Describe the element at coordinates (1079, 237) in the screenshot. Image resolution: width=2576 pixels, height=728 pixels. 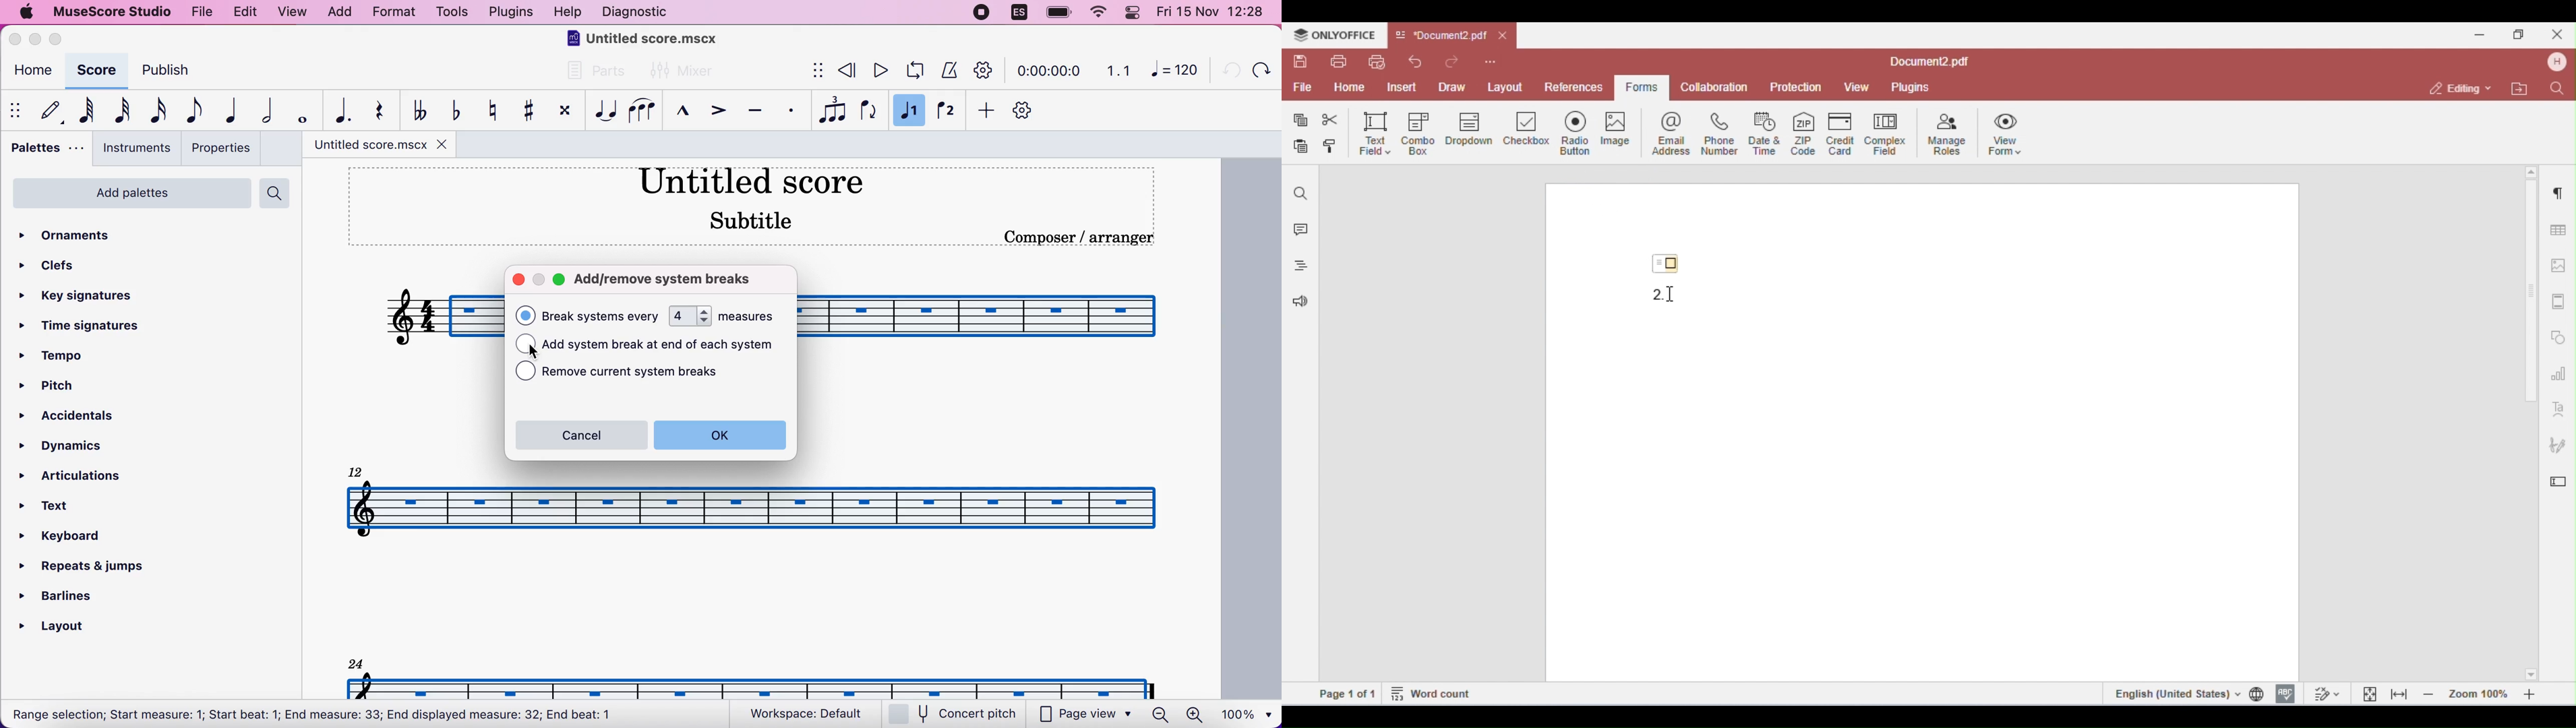
I see `details` at that location.